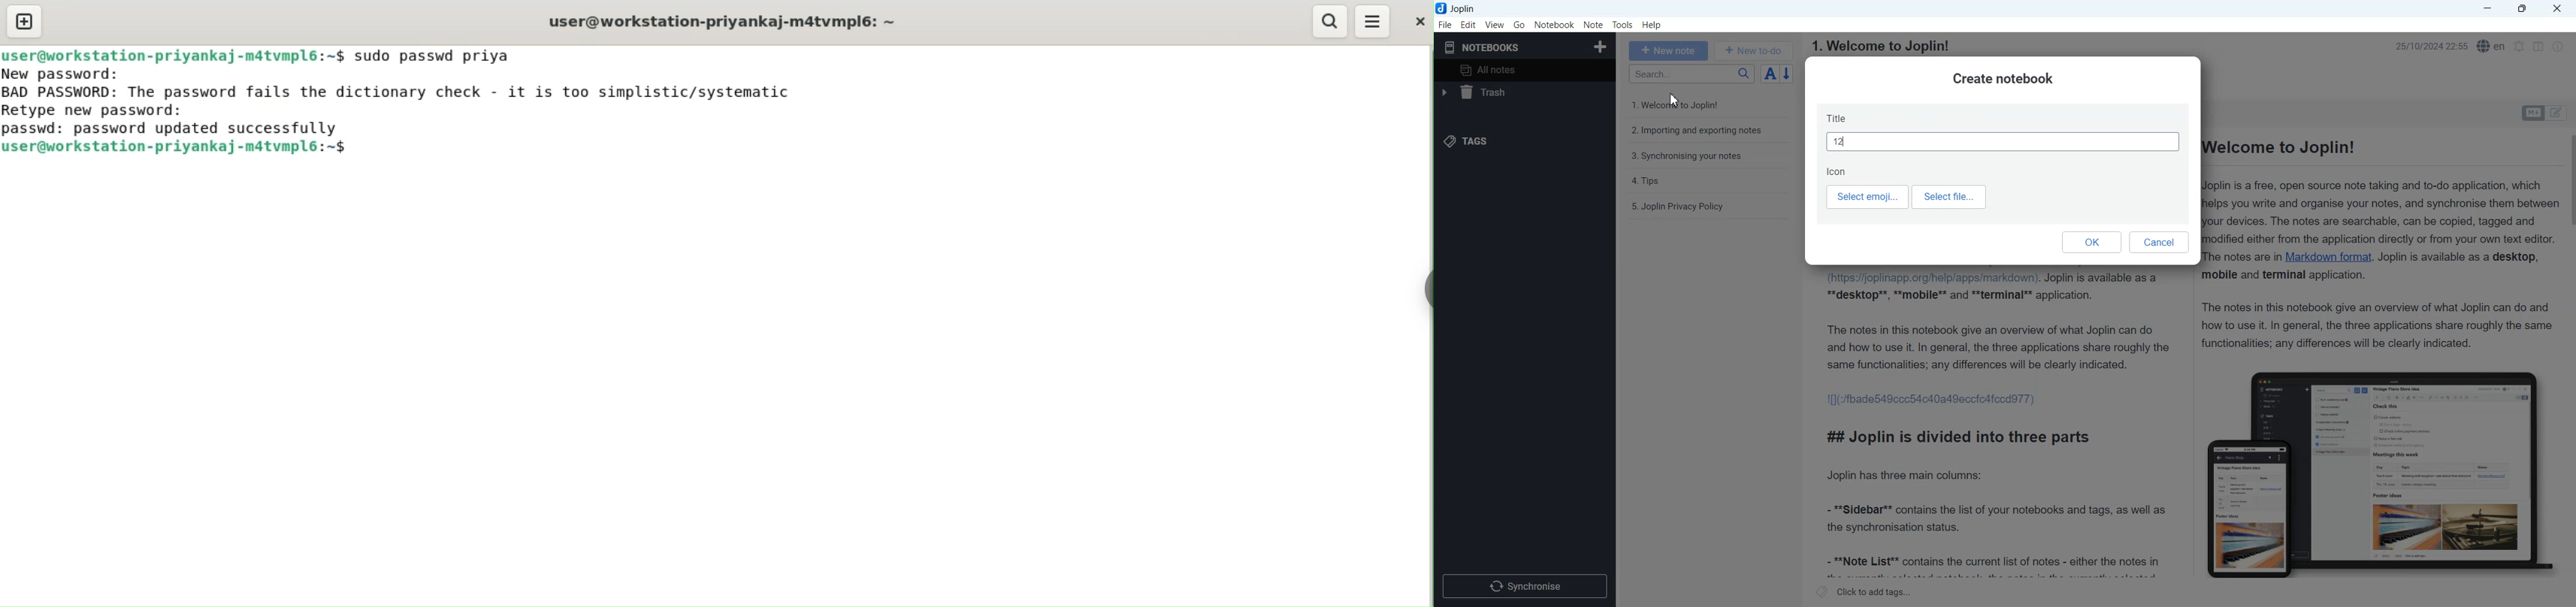 This screenshot has height=616, width=2576. Describe the element at coordinates (178, 128) in the screenshot. I see `passwd: password updated sucessfuly` at that location.